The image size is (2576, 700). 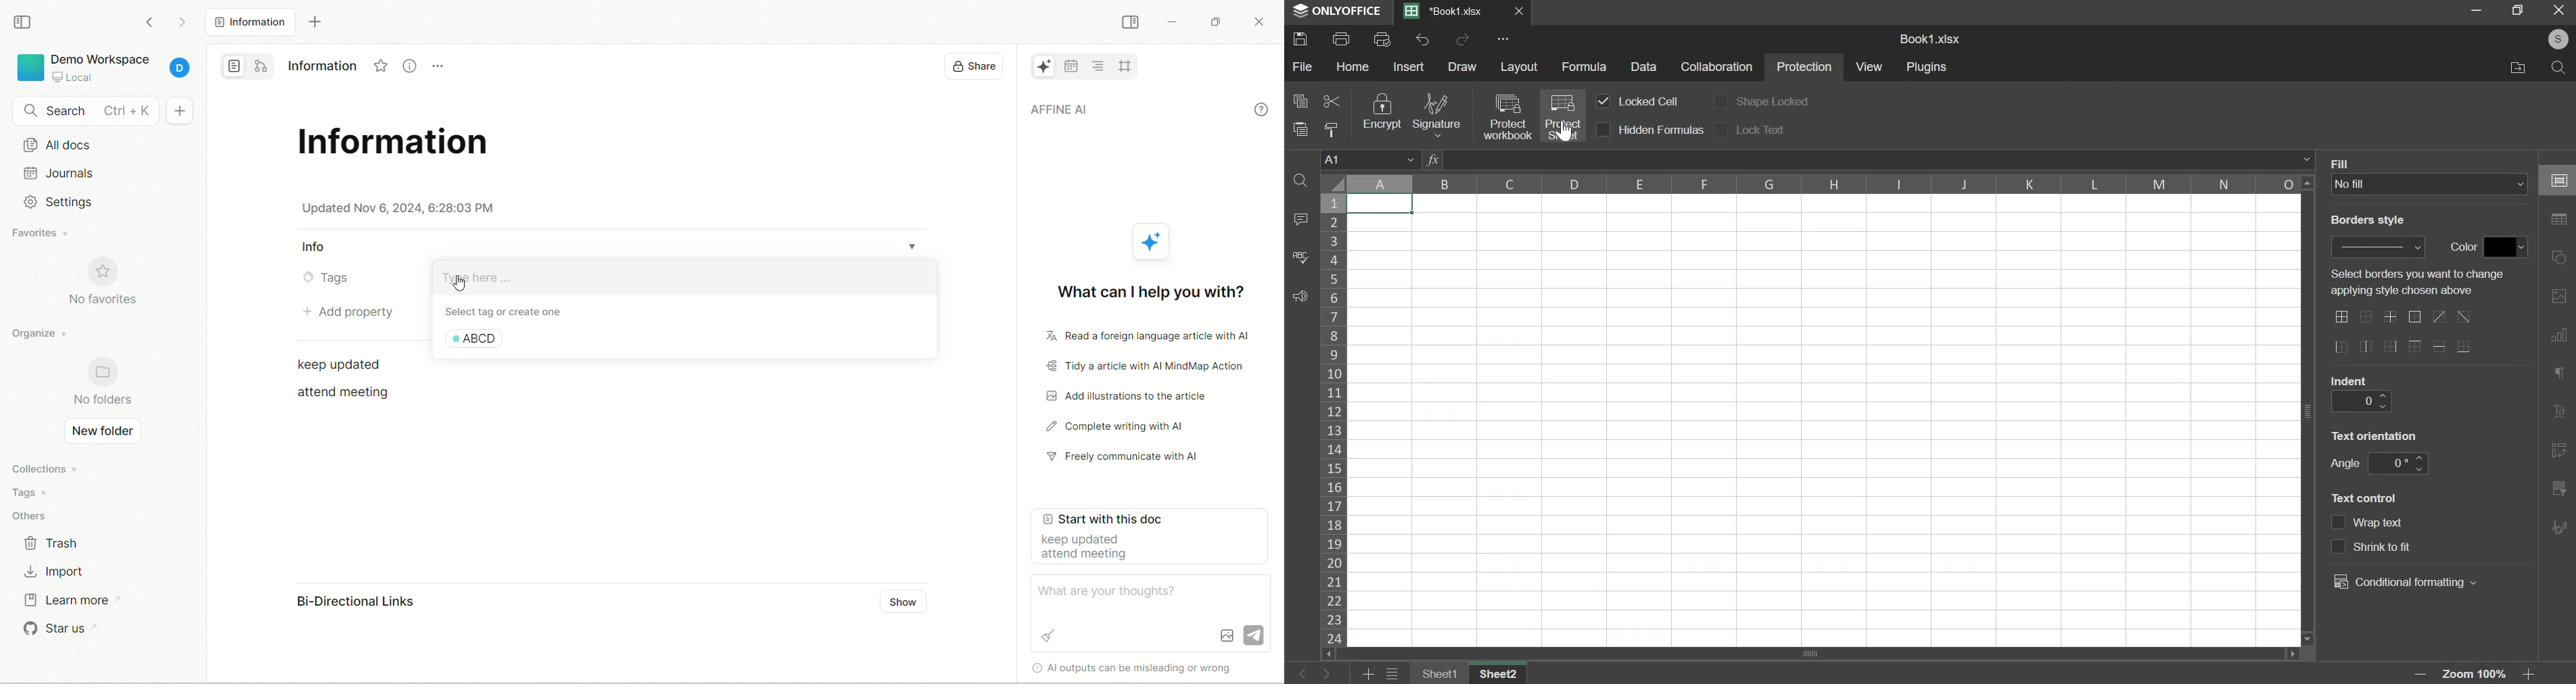 I want to click on Scroll bar, so click(x=2308, y=411).